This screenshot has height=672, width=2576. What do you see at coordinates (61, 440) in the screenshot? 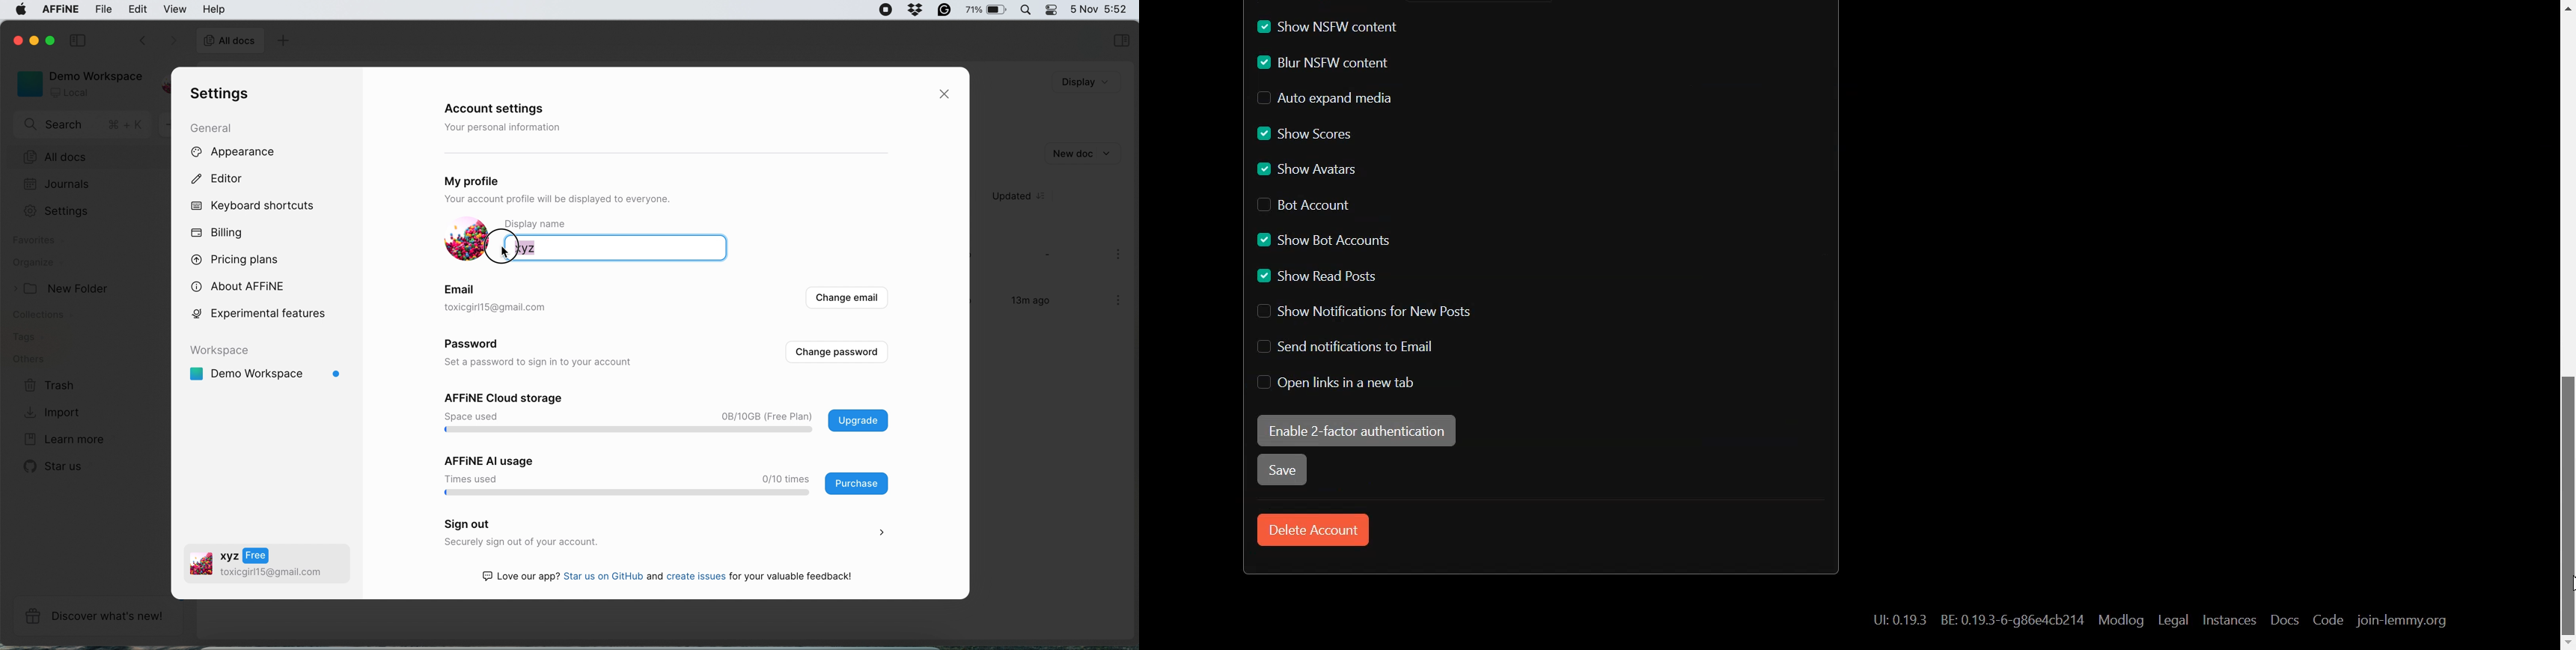
I see `learn more` at bounding box center [61, 440].